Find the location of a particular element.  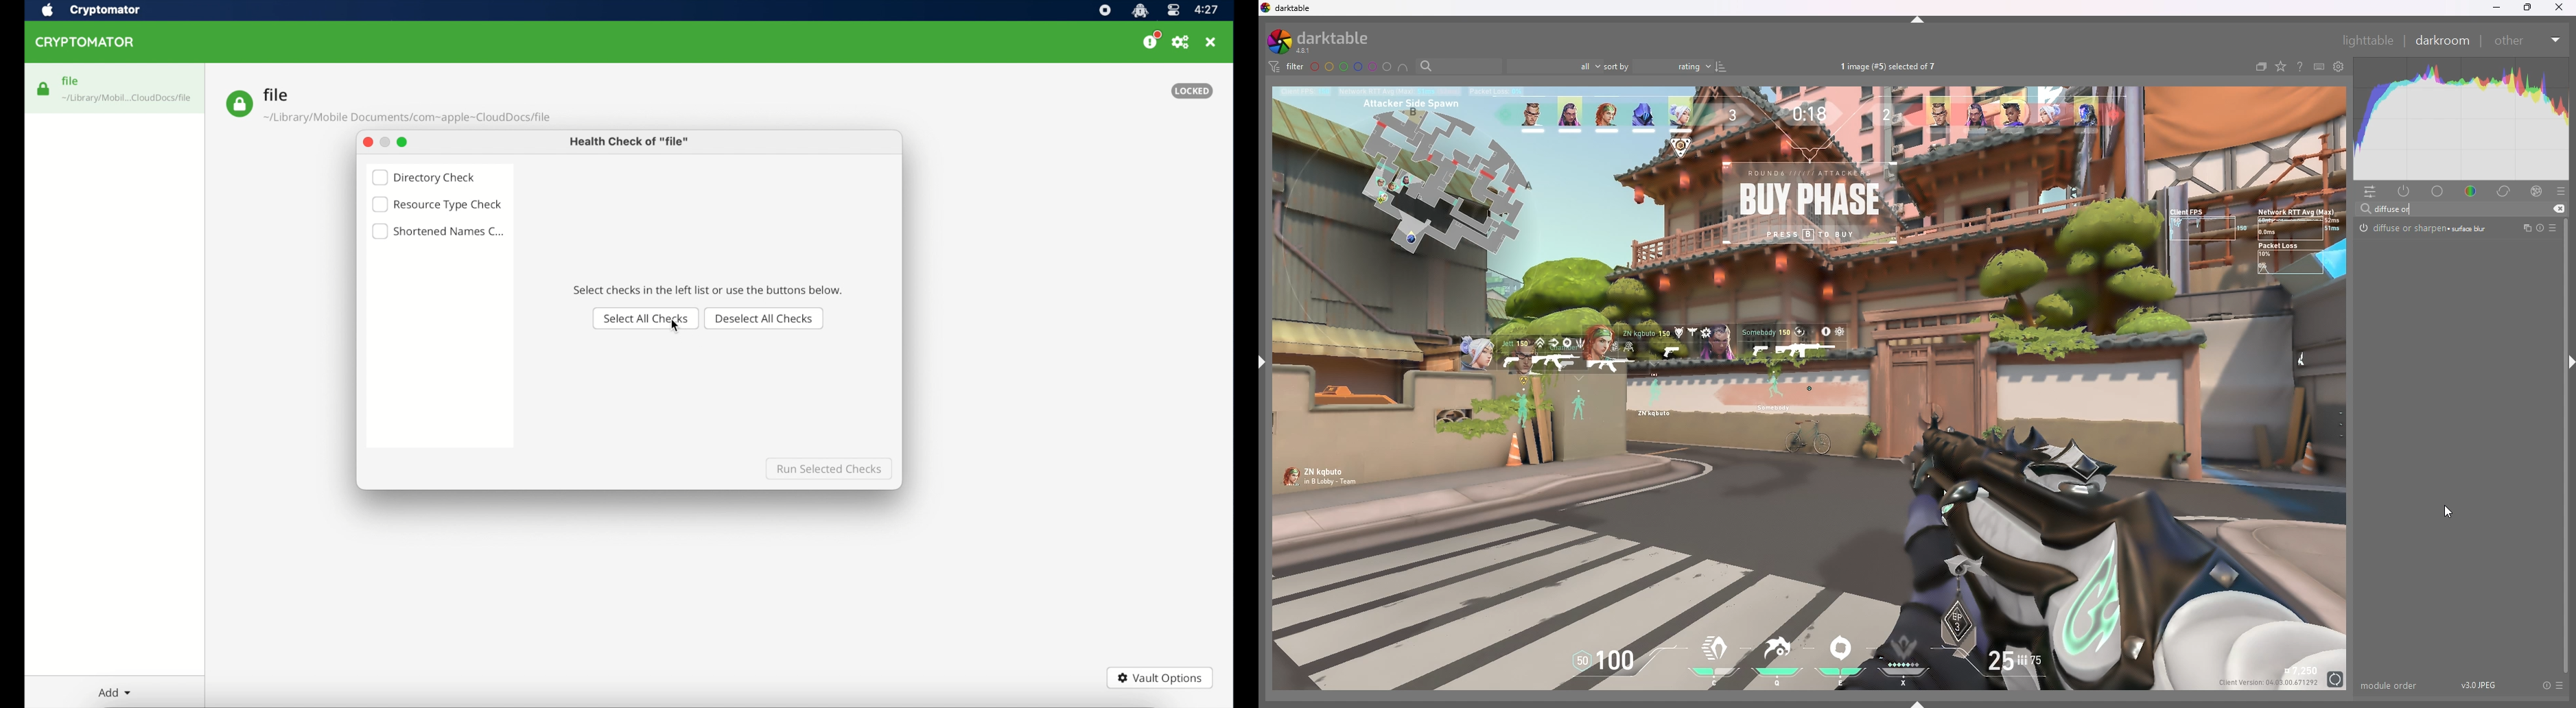

show is located at coordinates (1922, 703).